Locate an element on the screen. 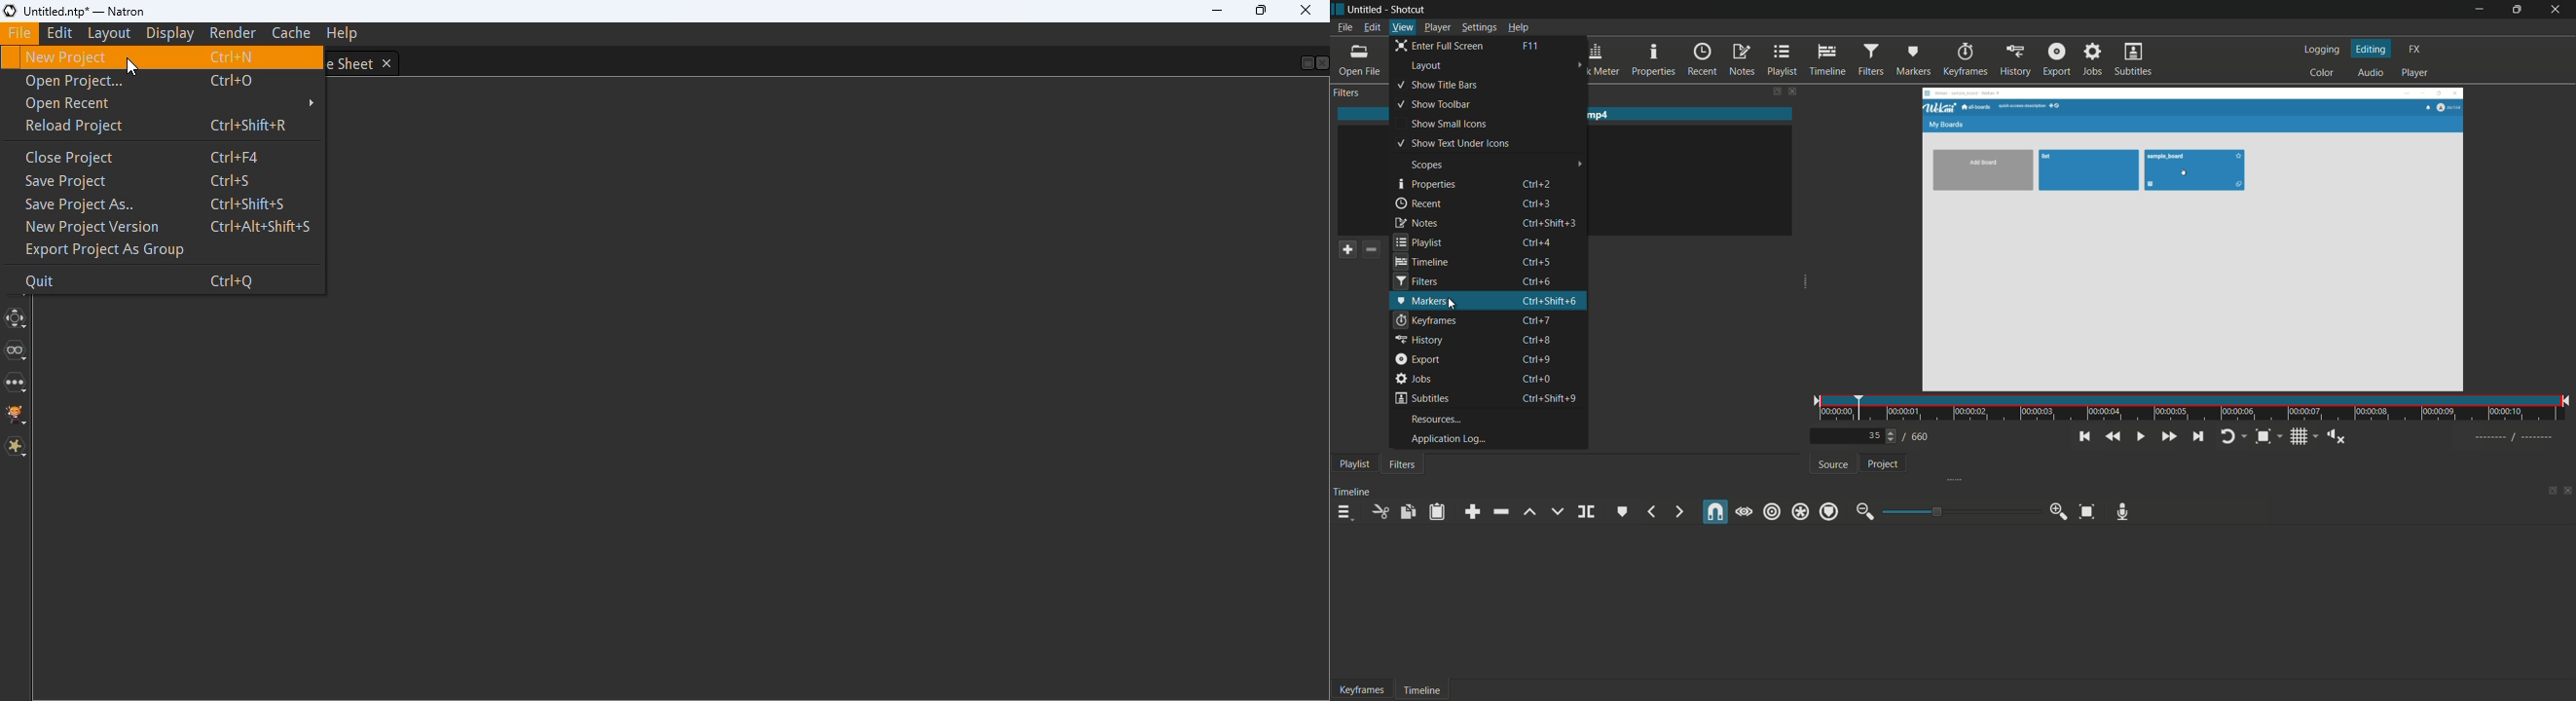  keyboard shortcut is located at coordinates (1537, 340).